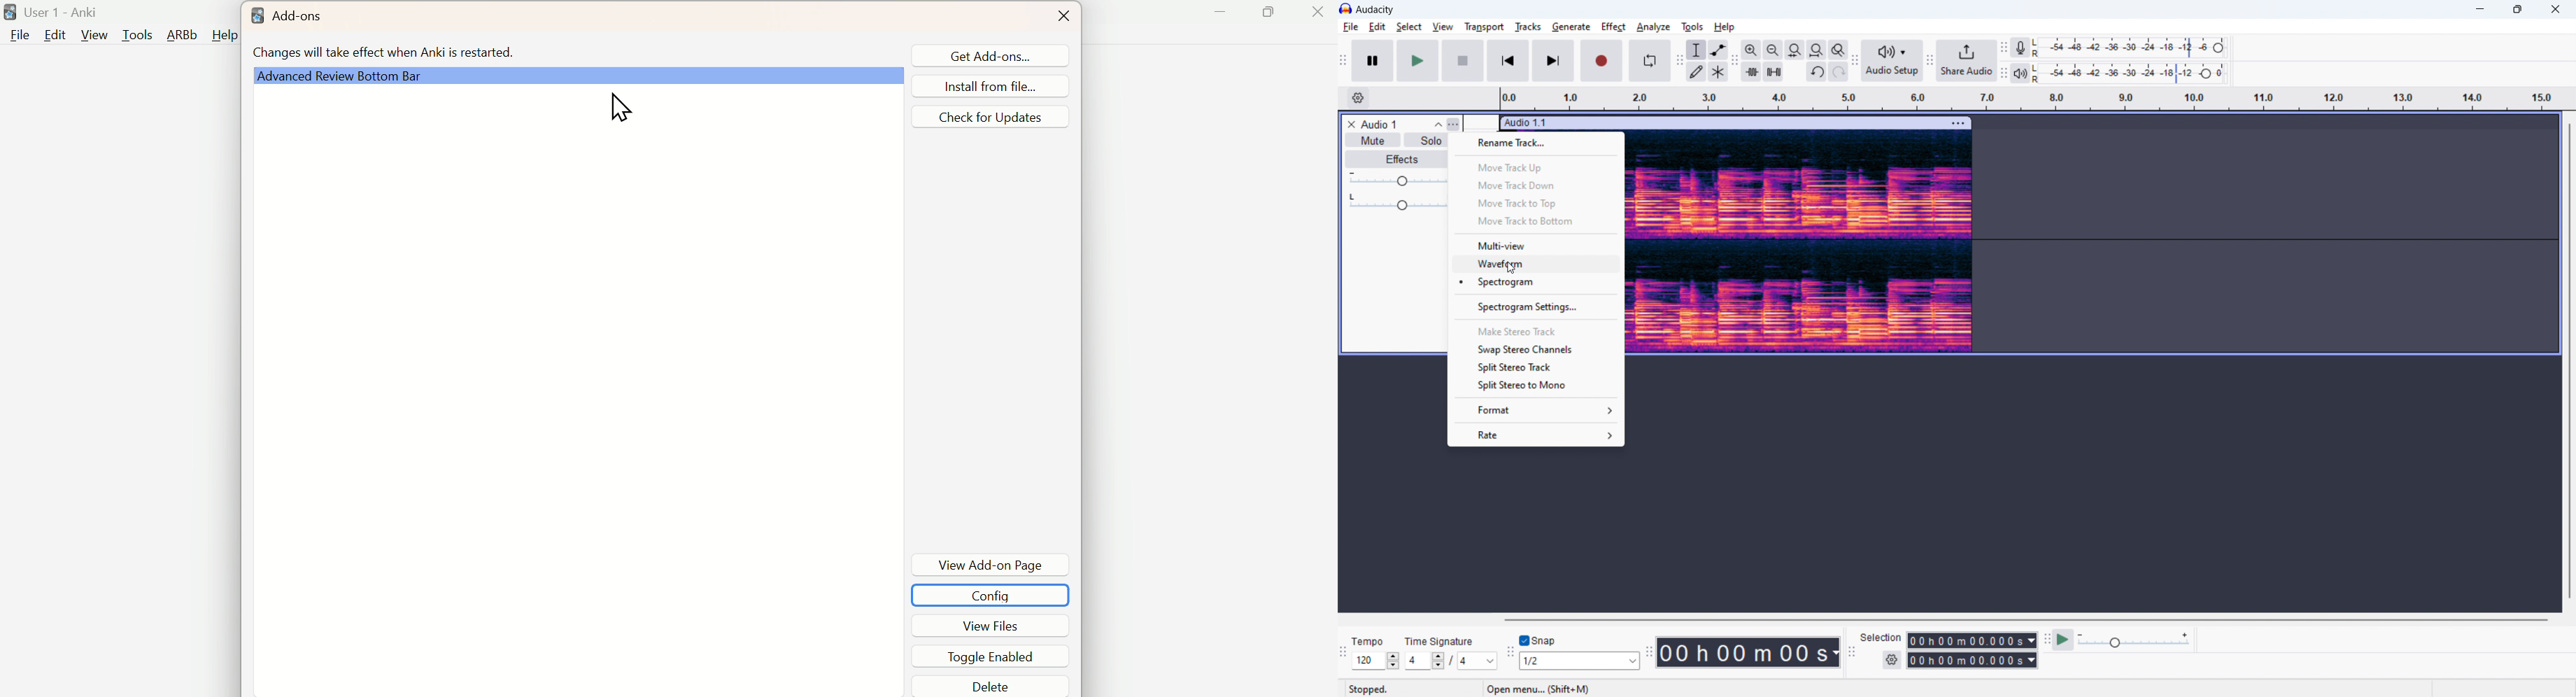  What do you see at coordinates (17, 38) in the screenshot?
I see `file` at bounding box center [17, 38].